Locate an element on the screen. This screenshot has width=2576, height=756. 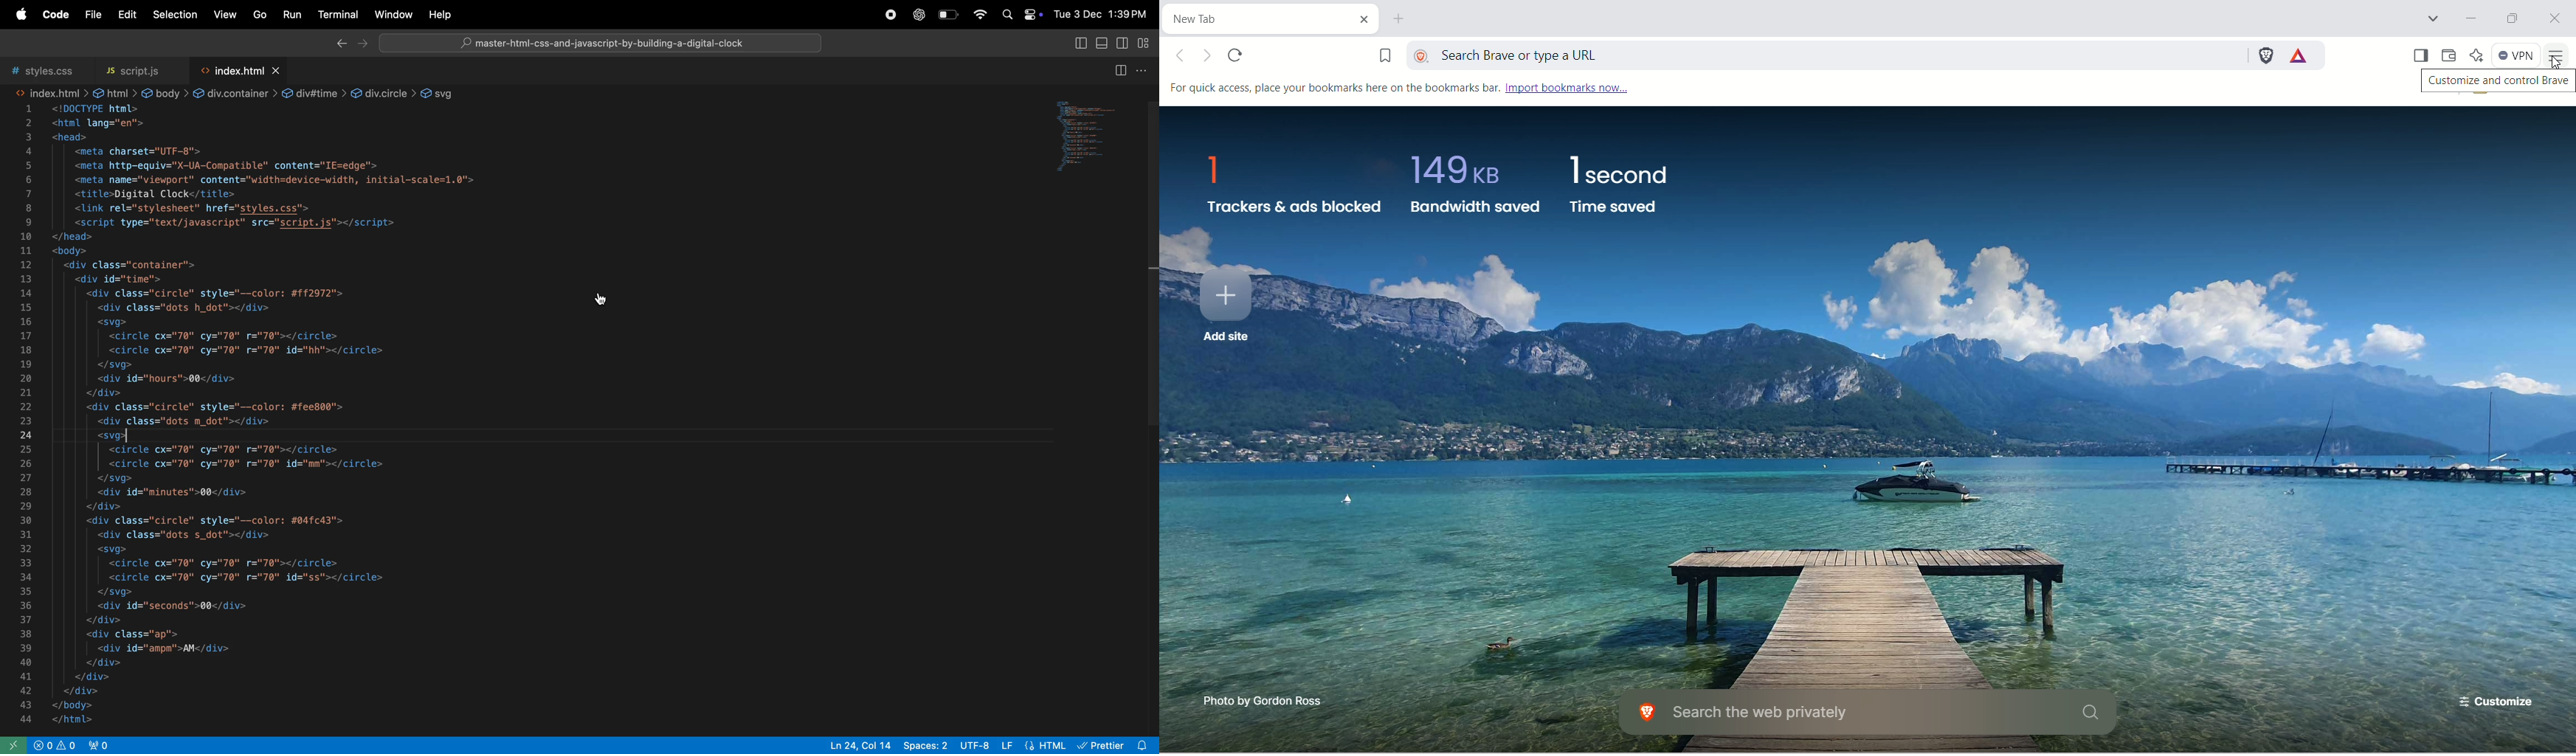
edit is located at coordinates (125, 16).